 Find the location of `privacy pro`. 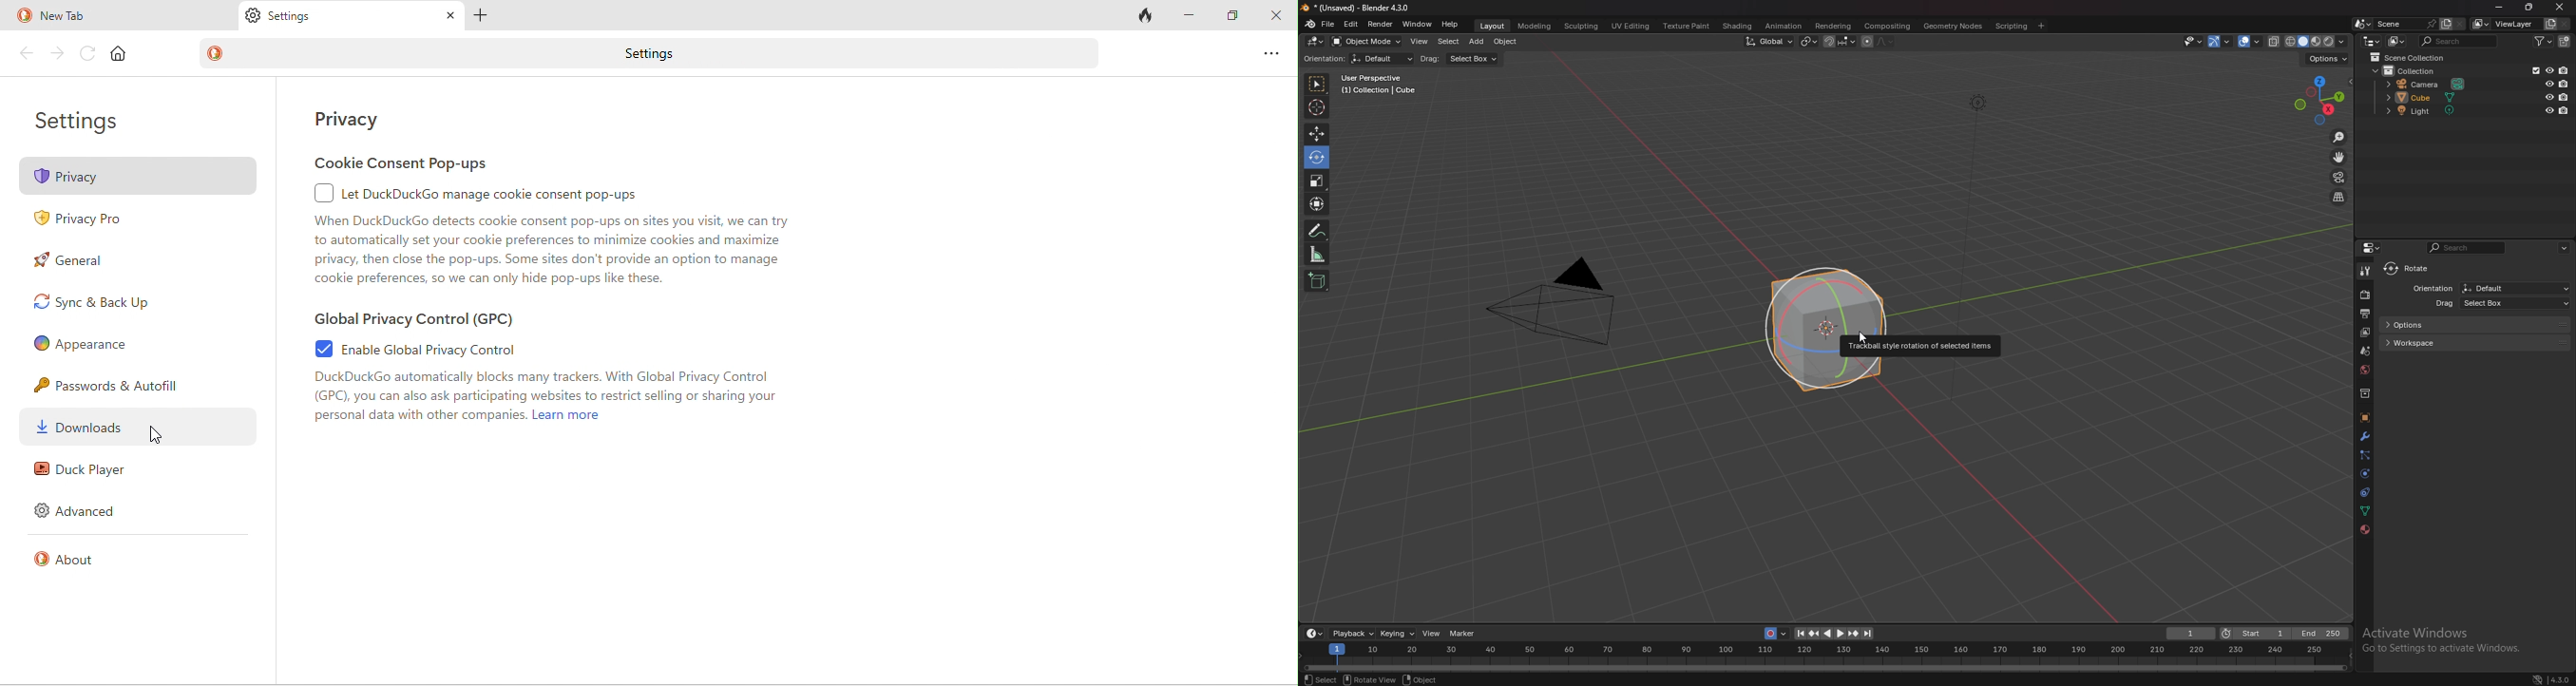

privacy pro is located at coordinates (92, 219).